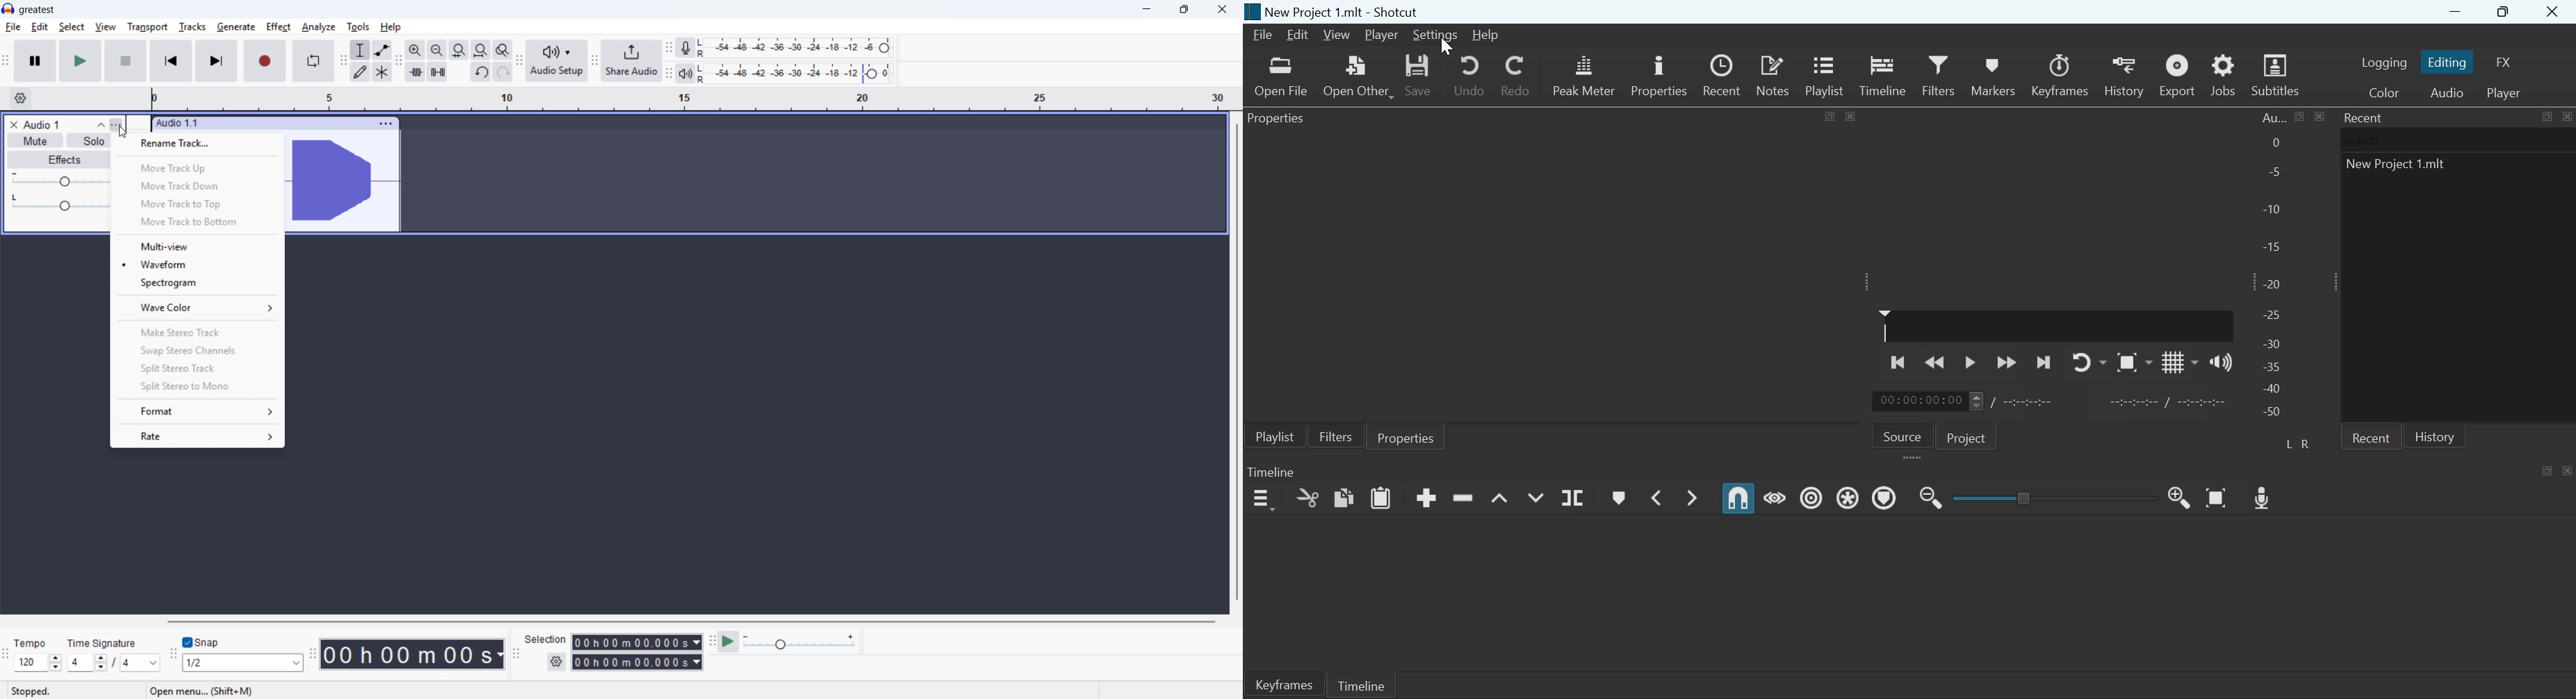 The width and height of the screenshot is (2576, 700). What do you see at coordinates (1238, 362) in the screenshot?
I see `Vertical scroll bar ` at bounding box center [1238, 362].